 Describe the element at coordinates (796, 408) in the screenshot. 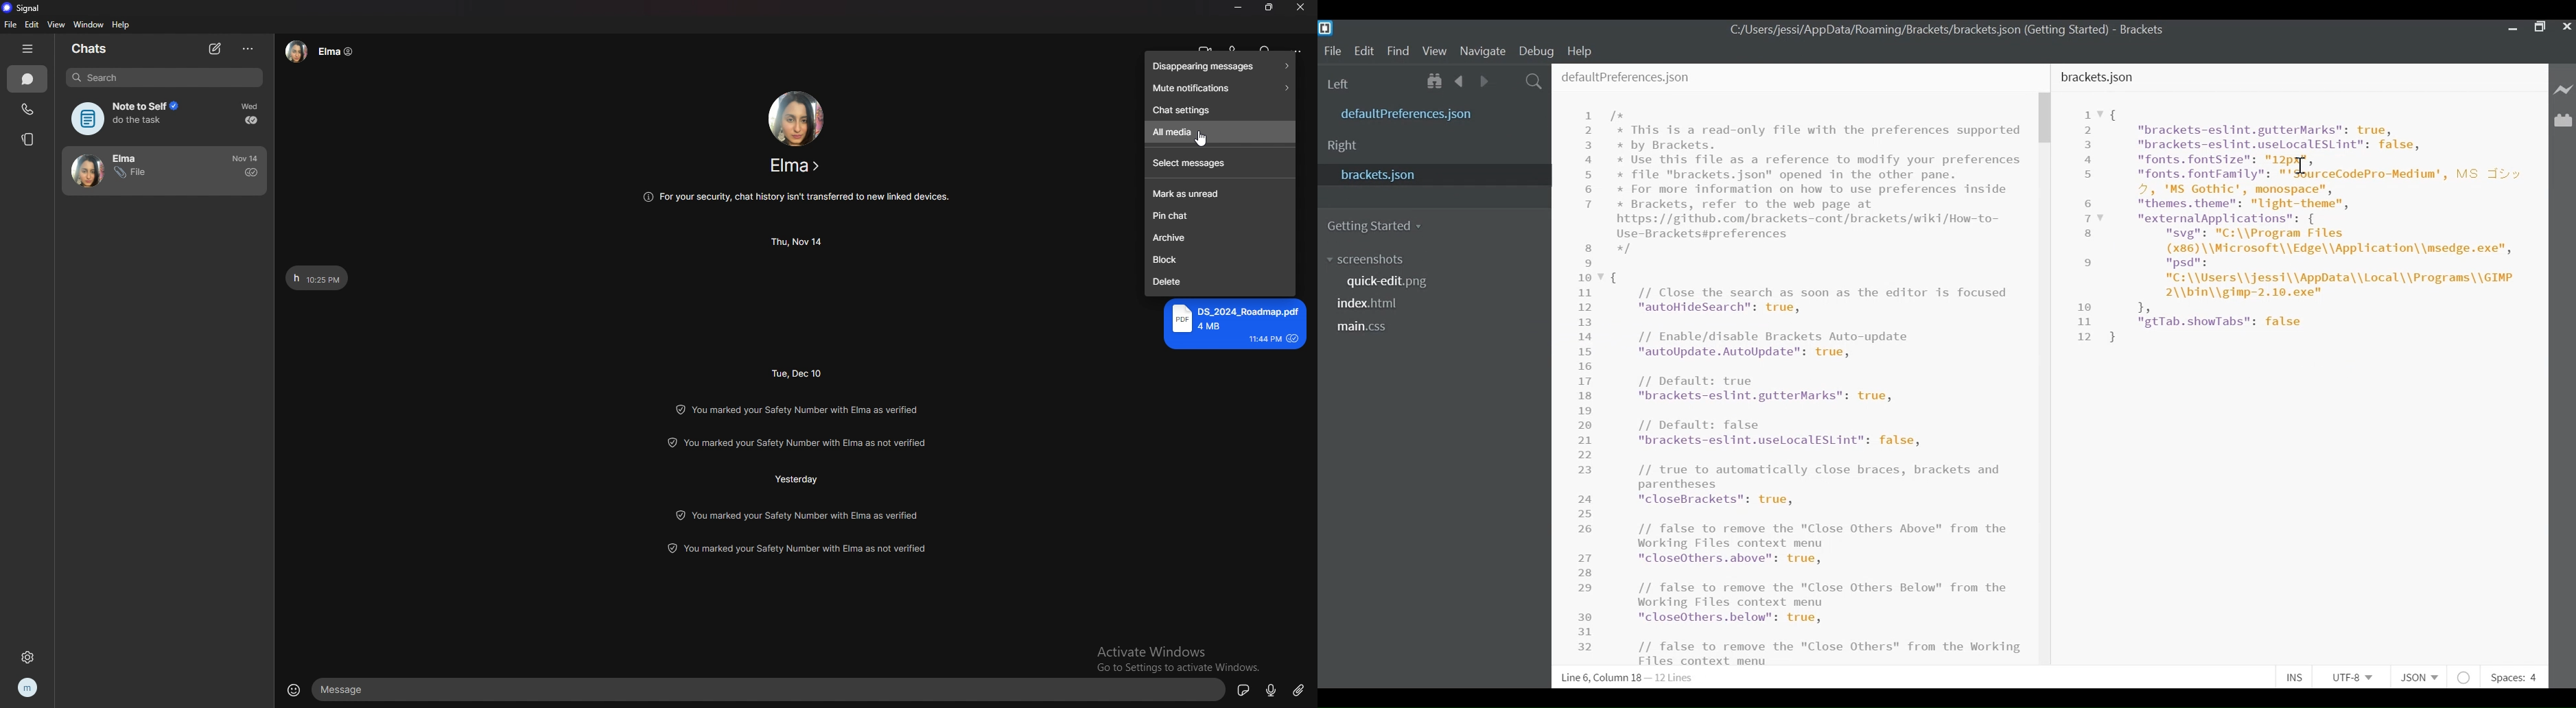

I see `info` at that location.